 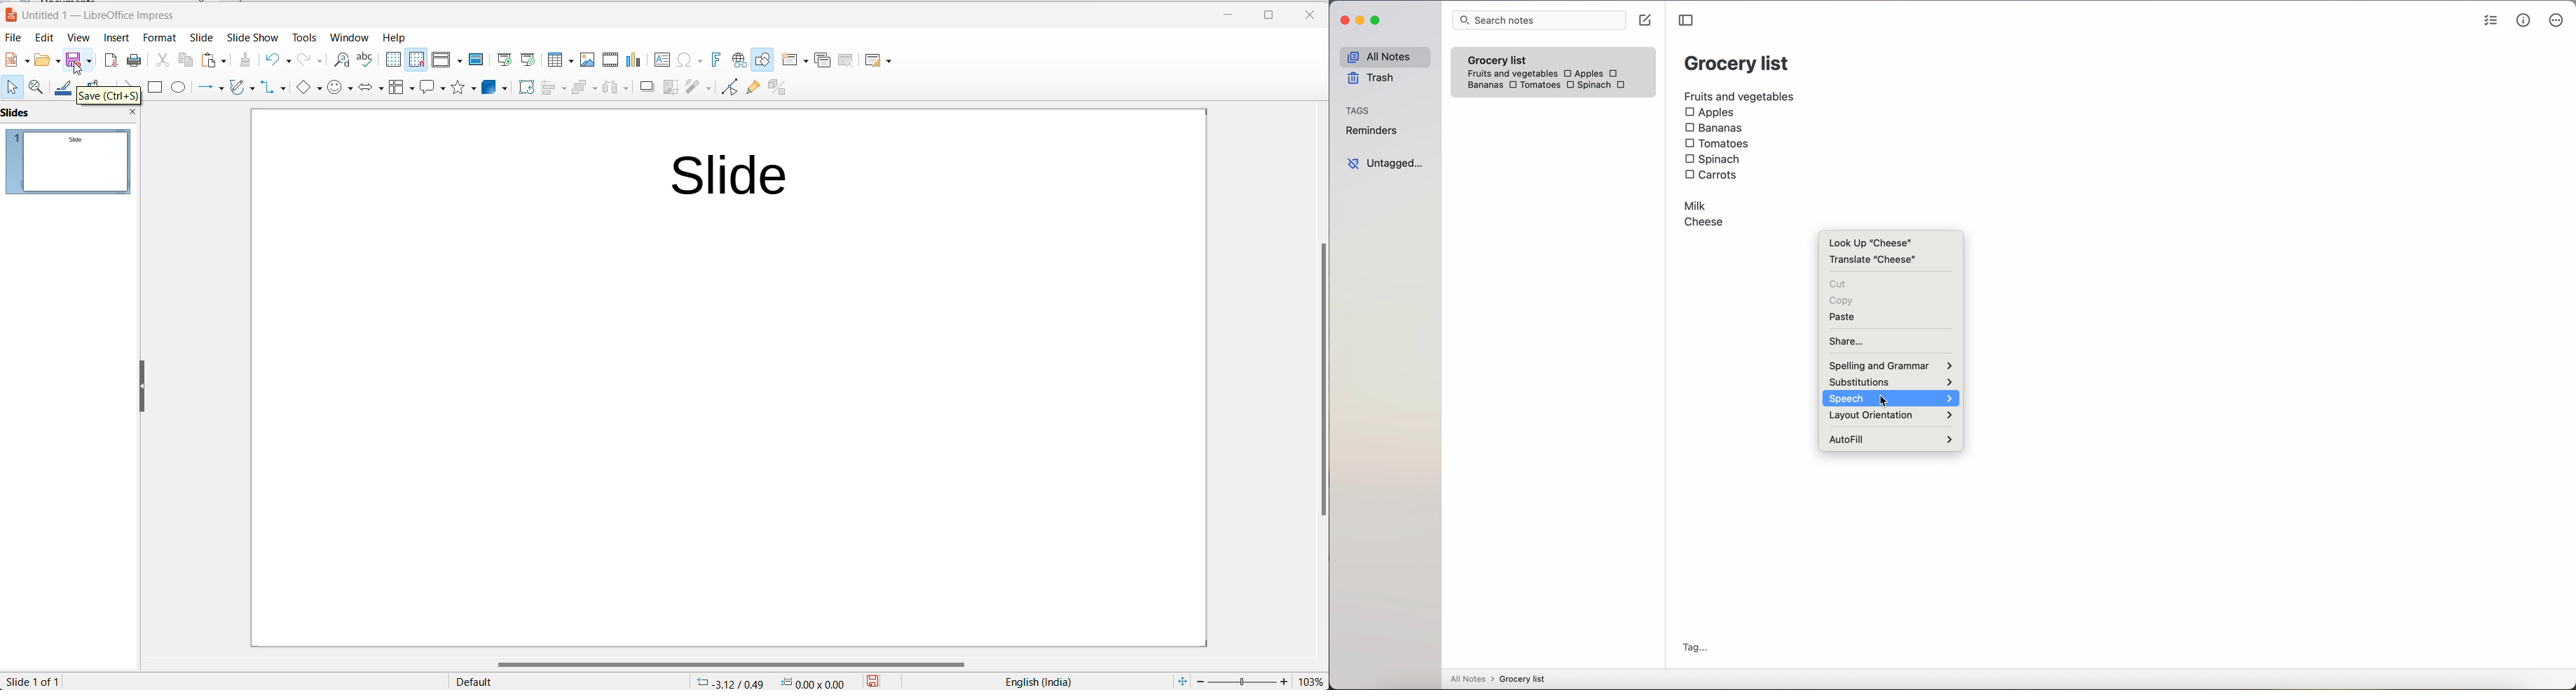 What do you see at coordinates (181, 62) in the screenshot?
I see `Copy` at bounding box center [181, 62].